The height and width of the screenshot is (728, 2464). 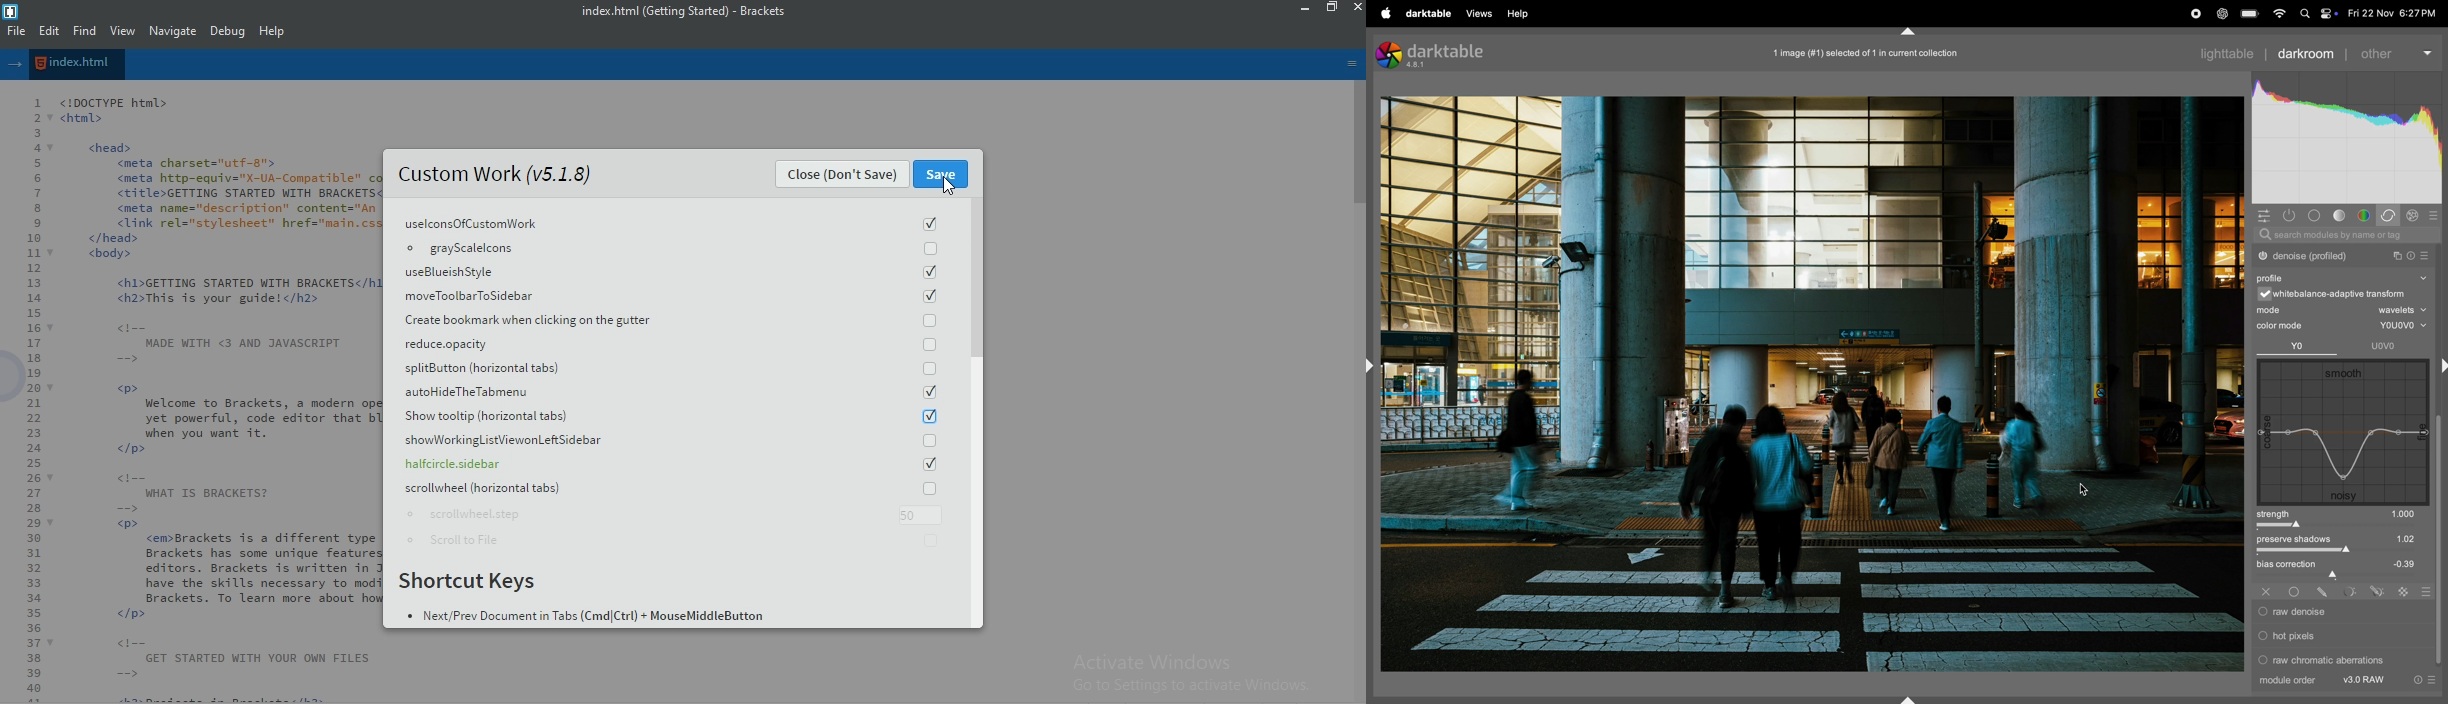 I want to click on record, so click(x=2196, y=13).